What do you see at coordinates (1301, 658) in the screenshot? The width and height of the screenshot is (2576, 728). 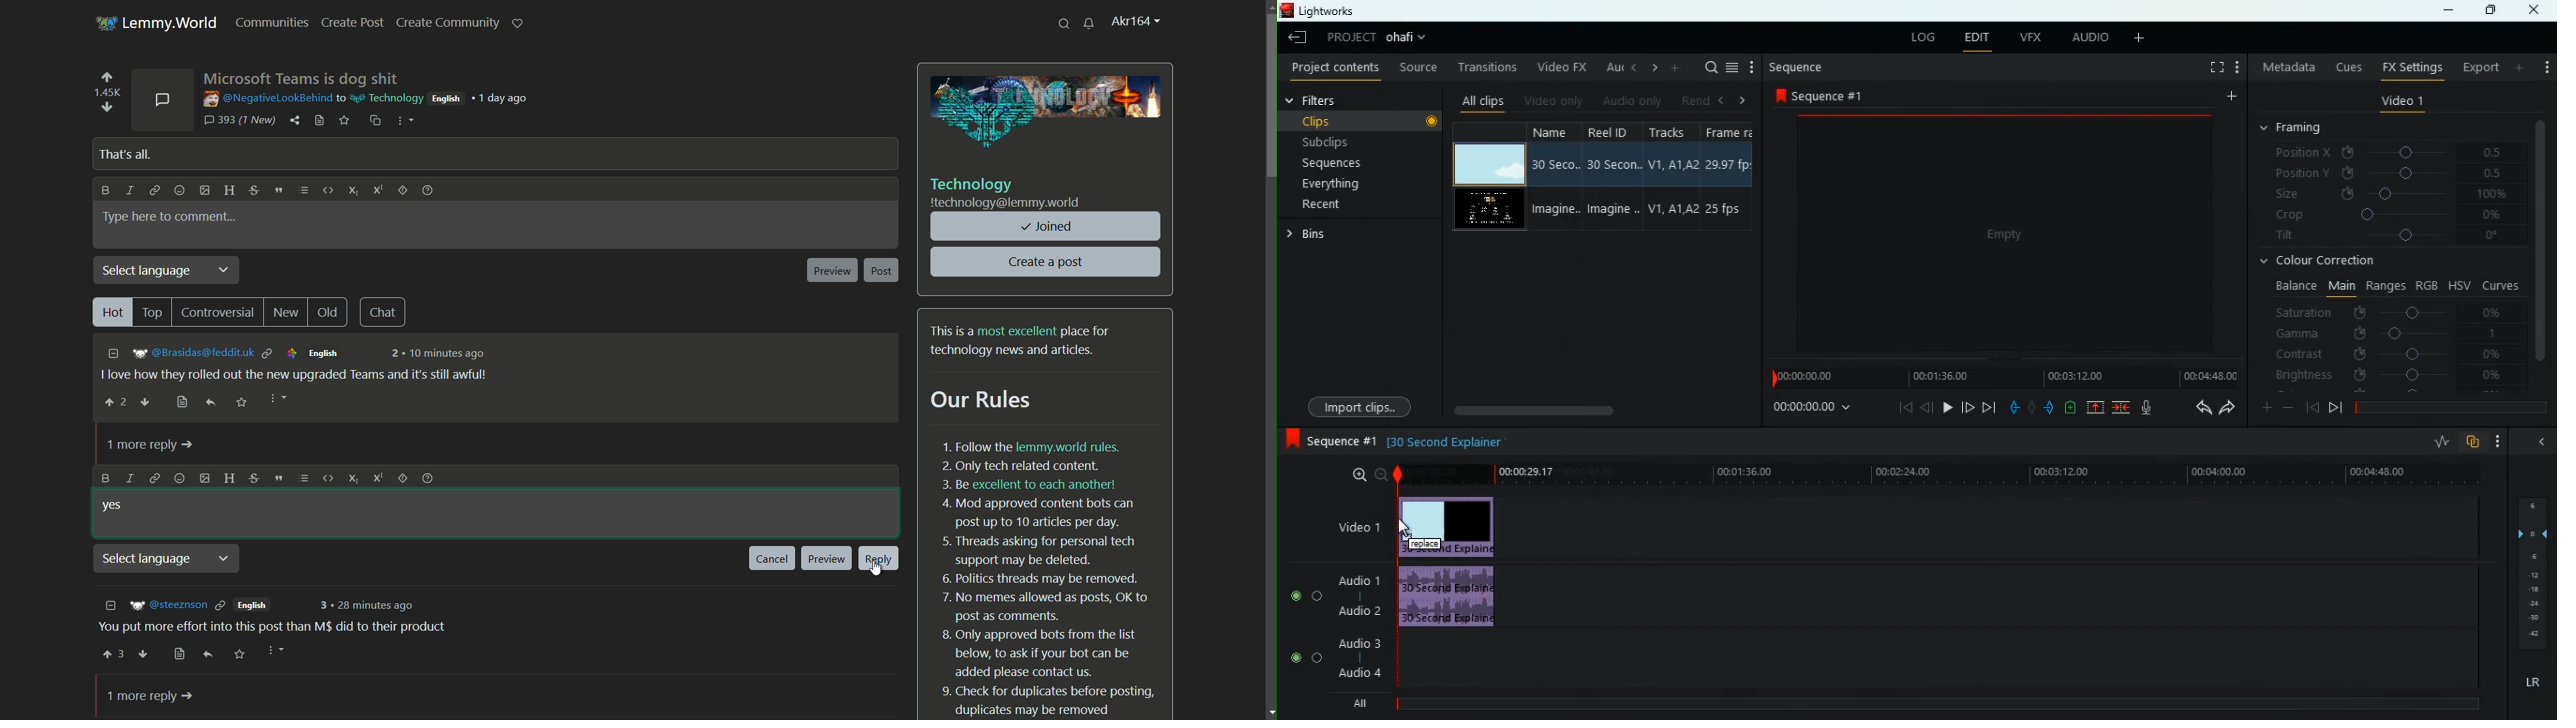 I see `Audio` at bounding box center [1301, 658].